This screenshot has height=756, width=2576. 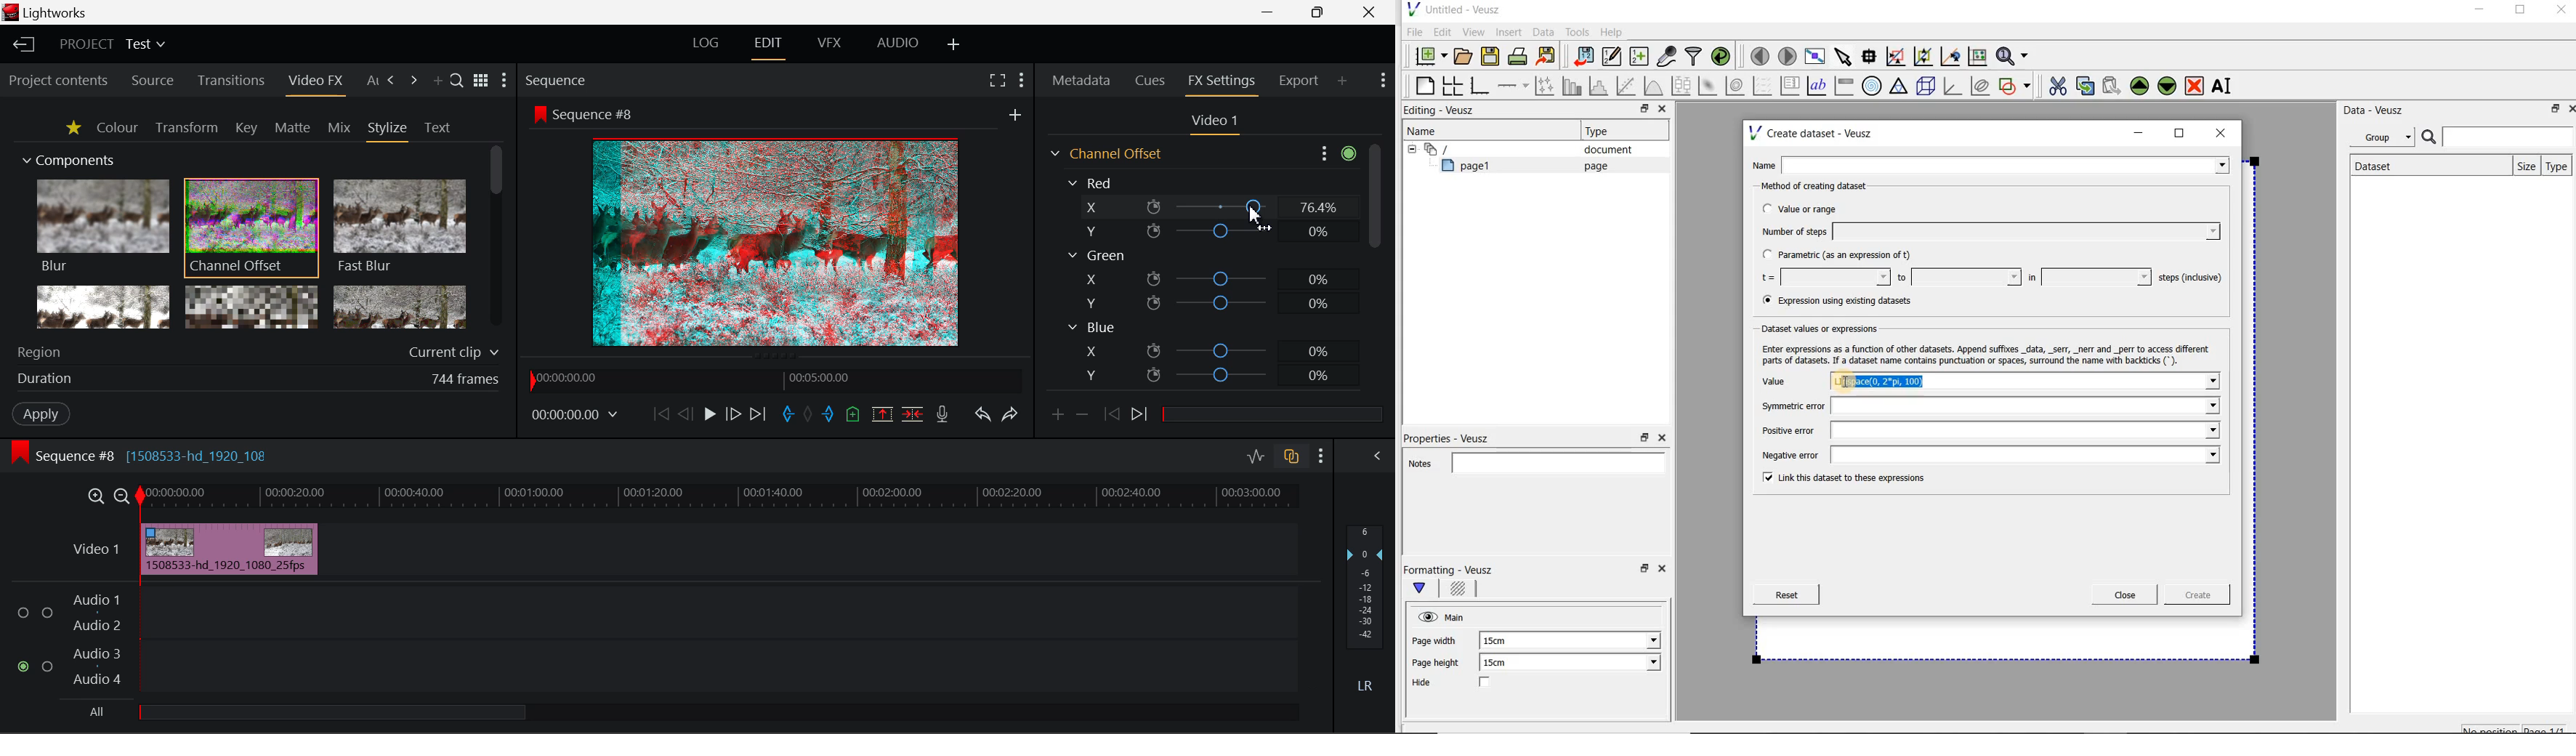 What do you see at coordinates (1423, 84) in the screenshot?
I see `blank page` at bounding box center [1423, 84].